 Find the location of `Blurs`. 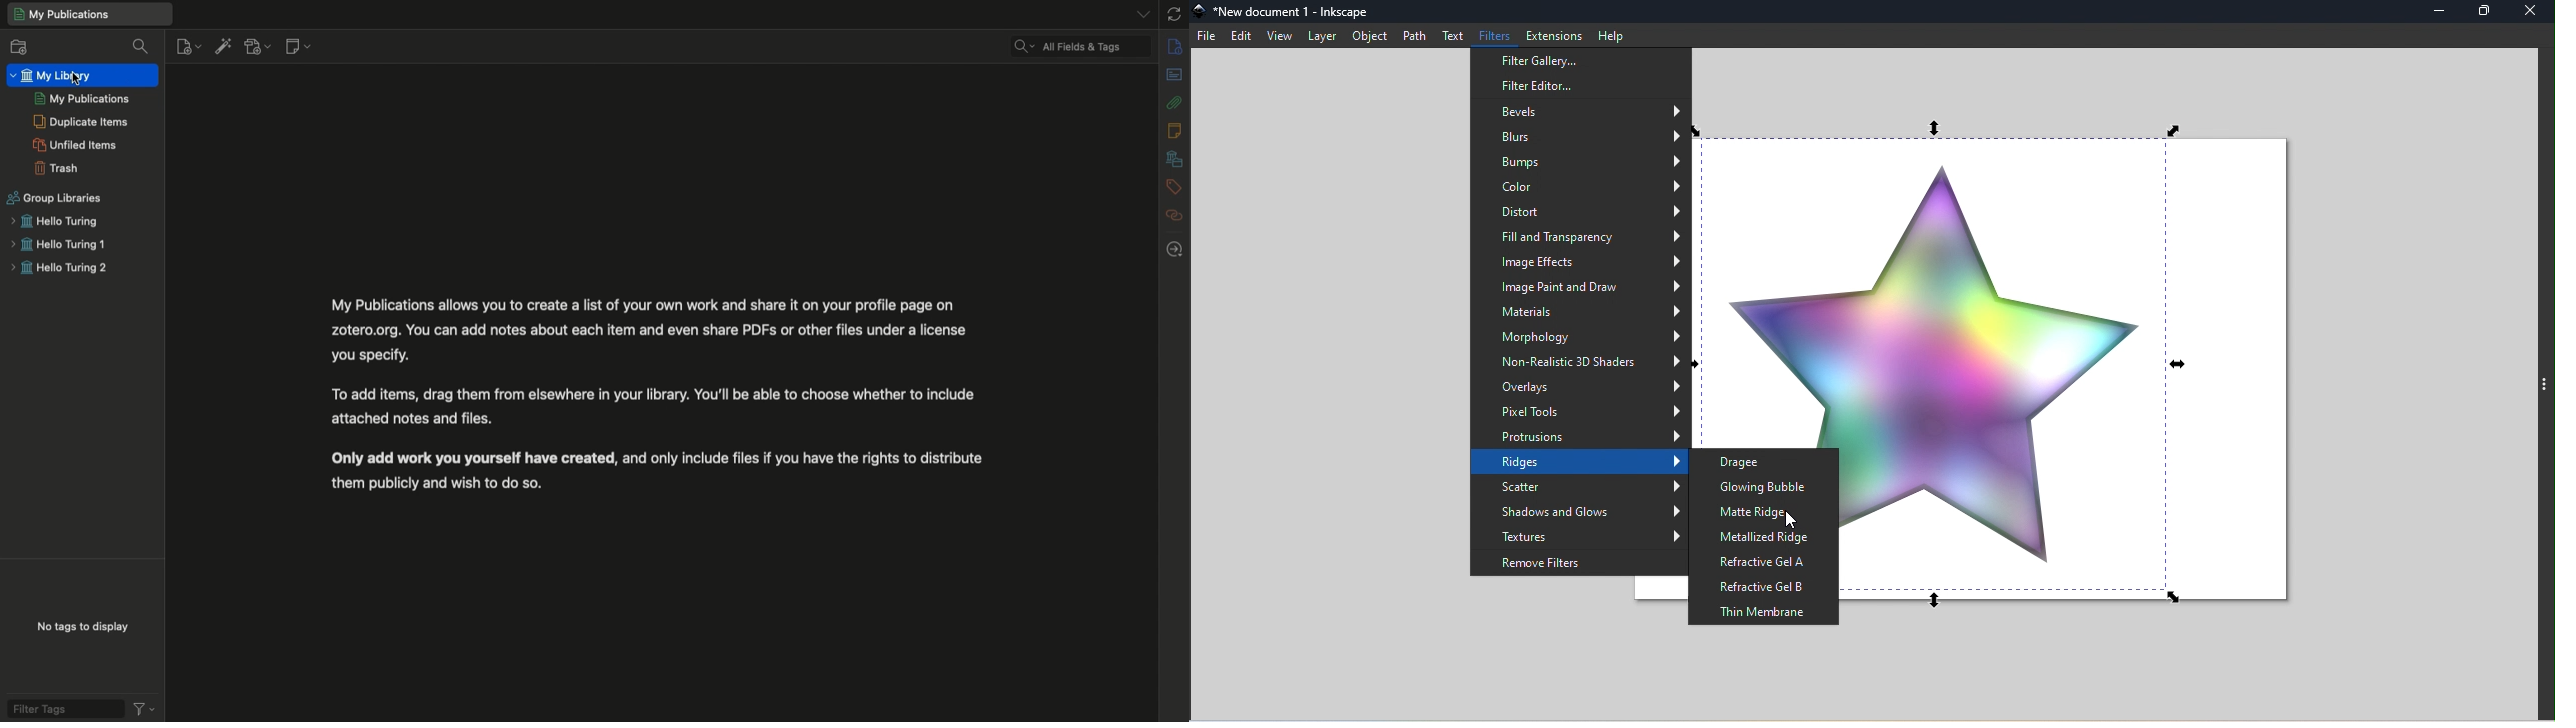

Blurs is located at coordinates (1581, 136).